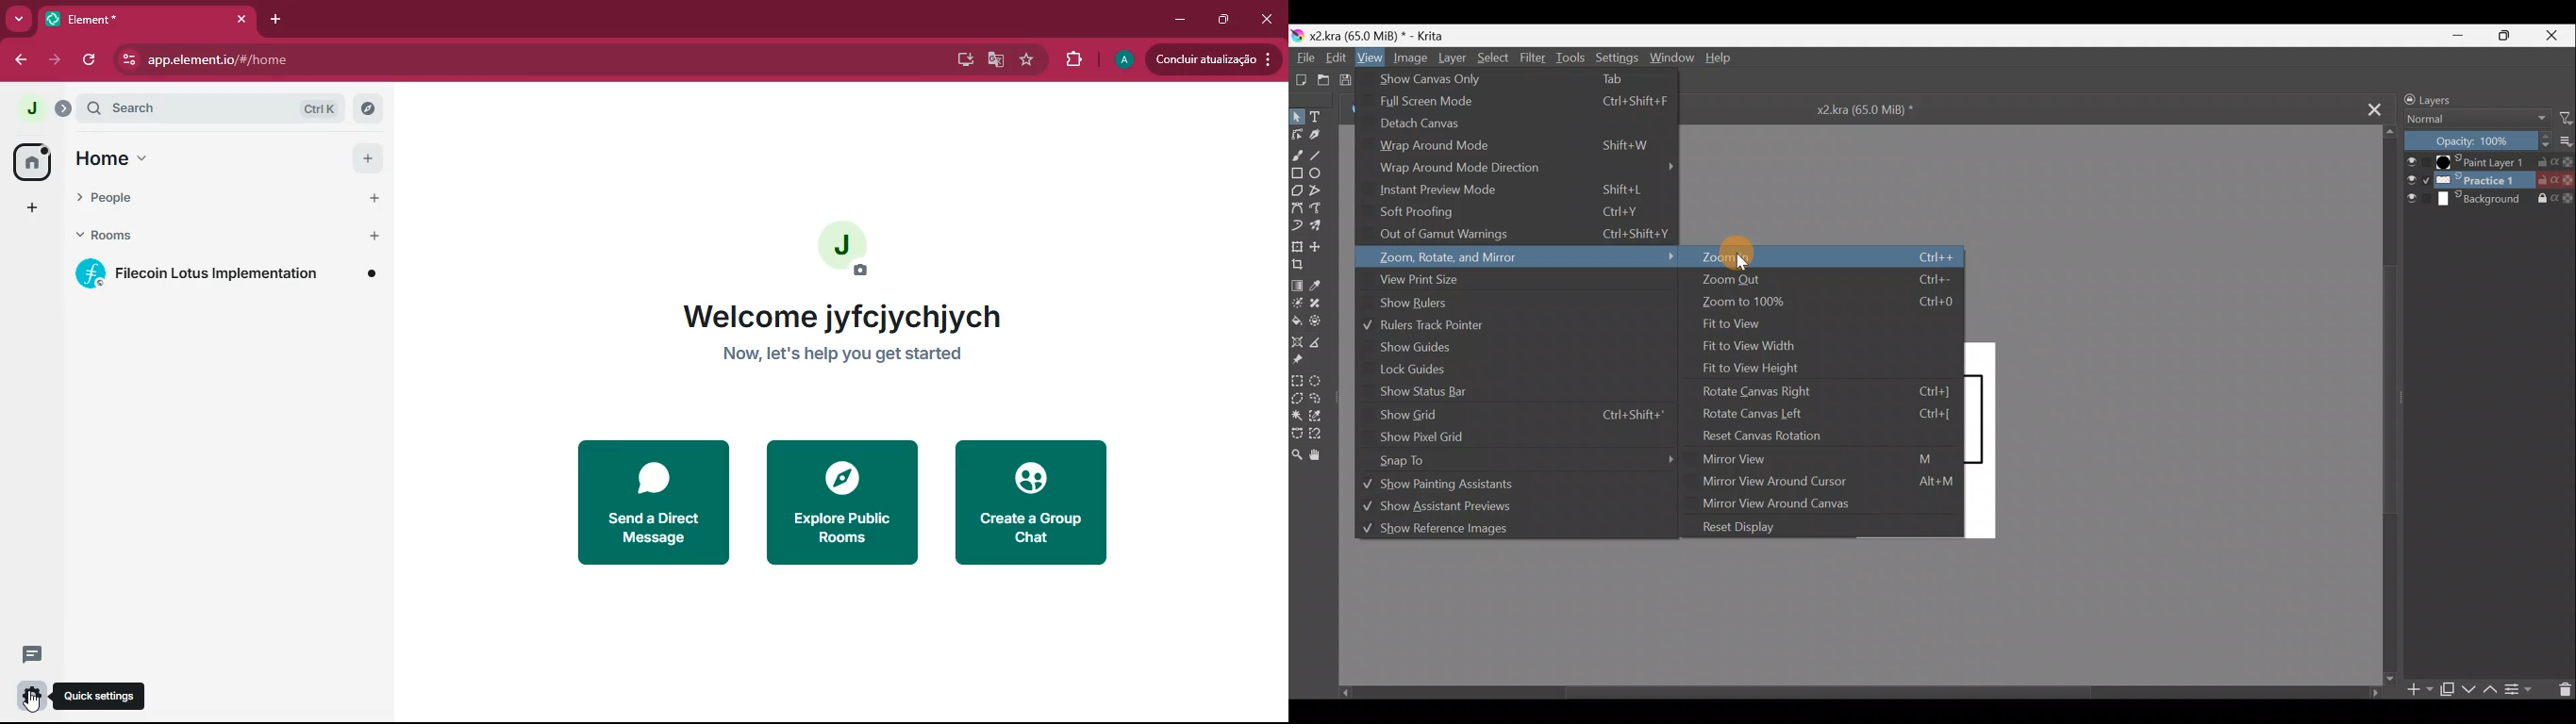 This screenshot has width=2576, height=728. Describe the element at coordinates (1408, 57) in the screenshot. I see `Image` at that location.